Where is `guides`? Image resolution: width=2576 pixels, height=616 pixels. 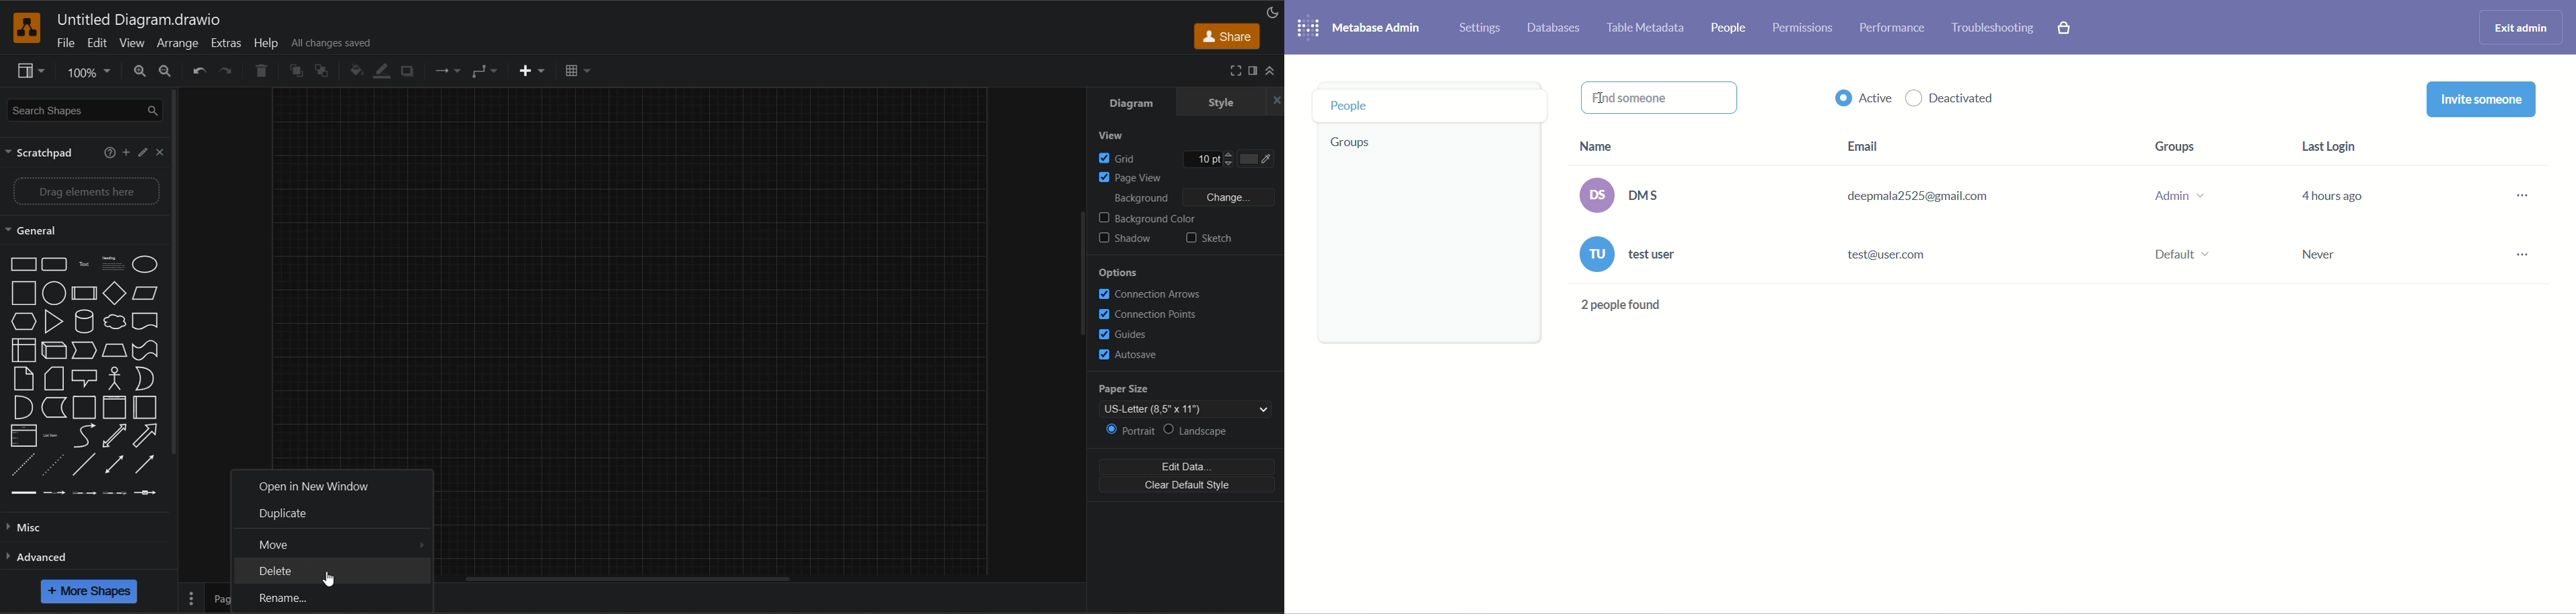
guides is located at coordinates (1133, 333).